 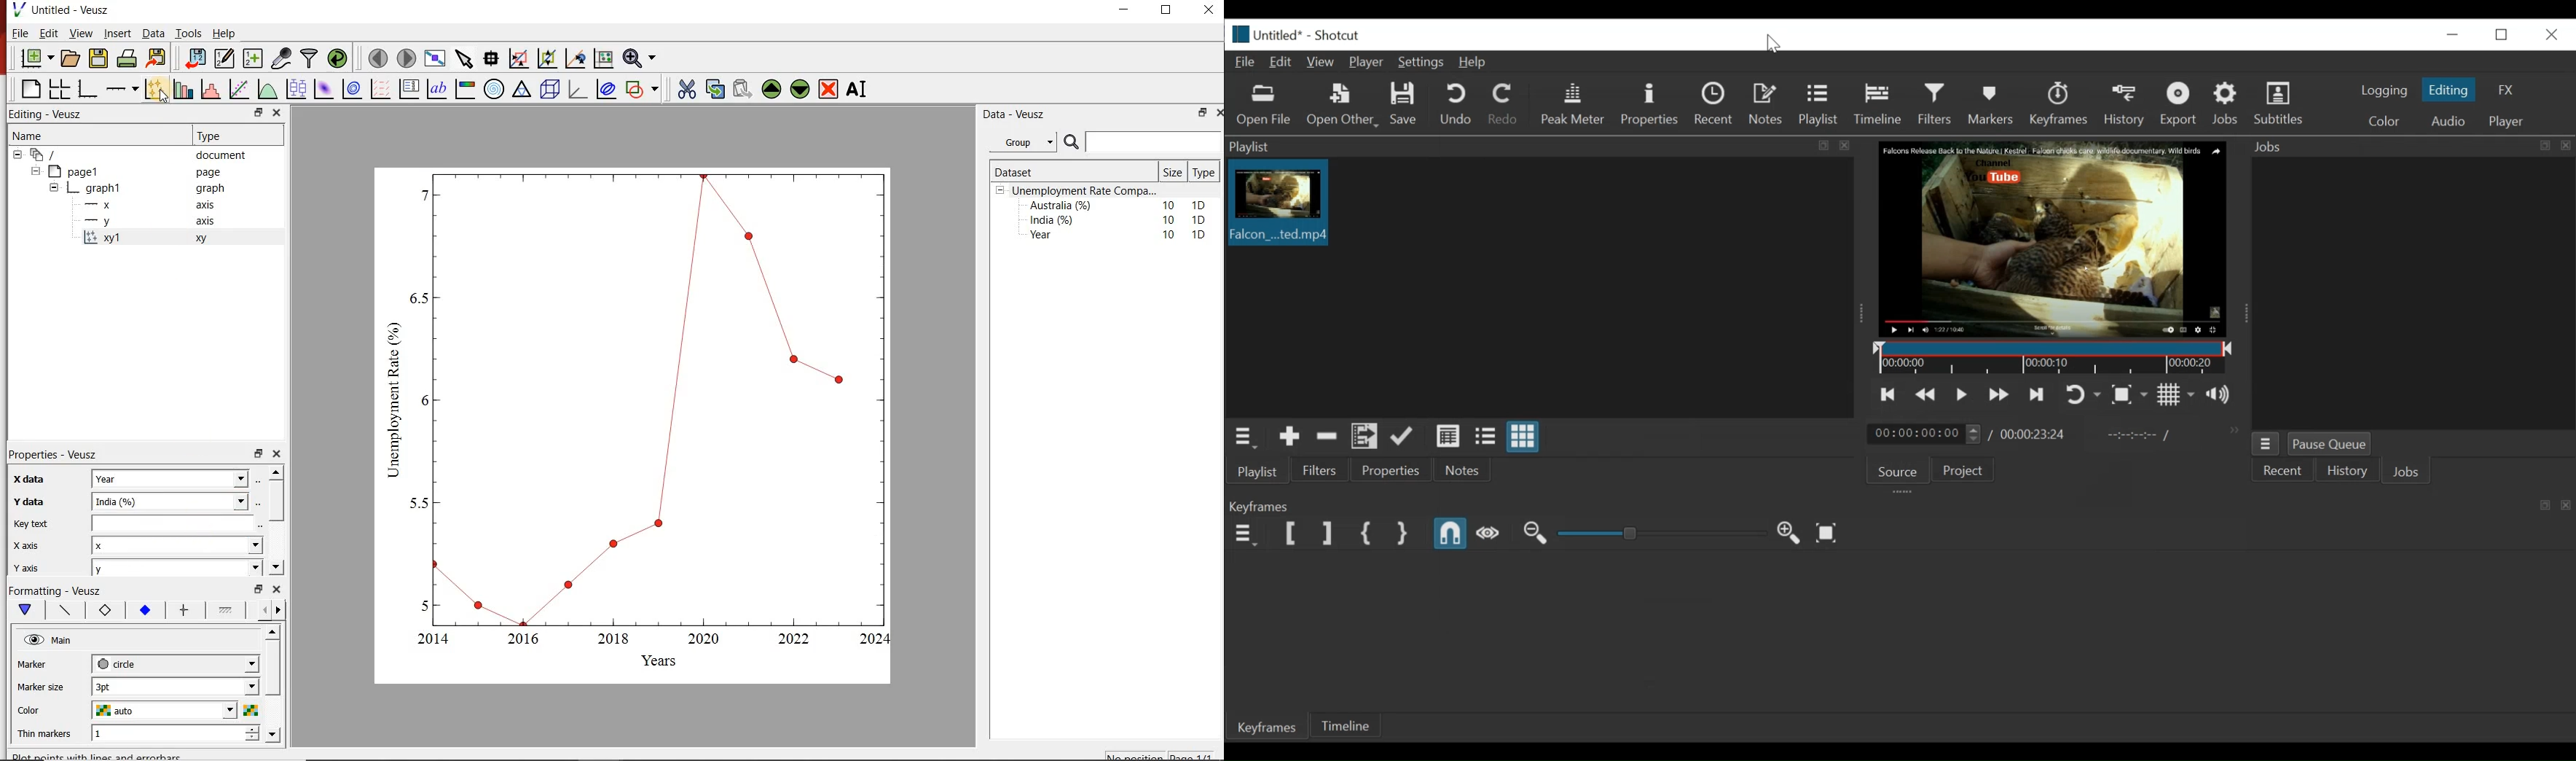 What do you see at coordinates (1536, 535) in the screenshot?
I see `Zoom out Keyframe` at bounding box center [1536, 535].